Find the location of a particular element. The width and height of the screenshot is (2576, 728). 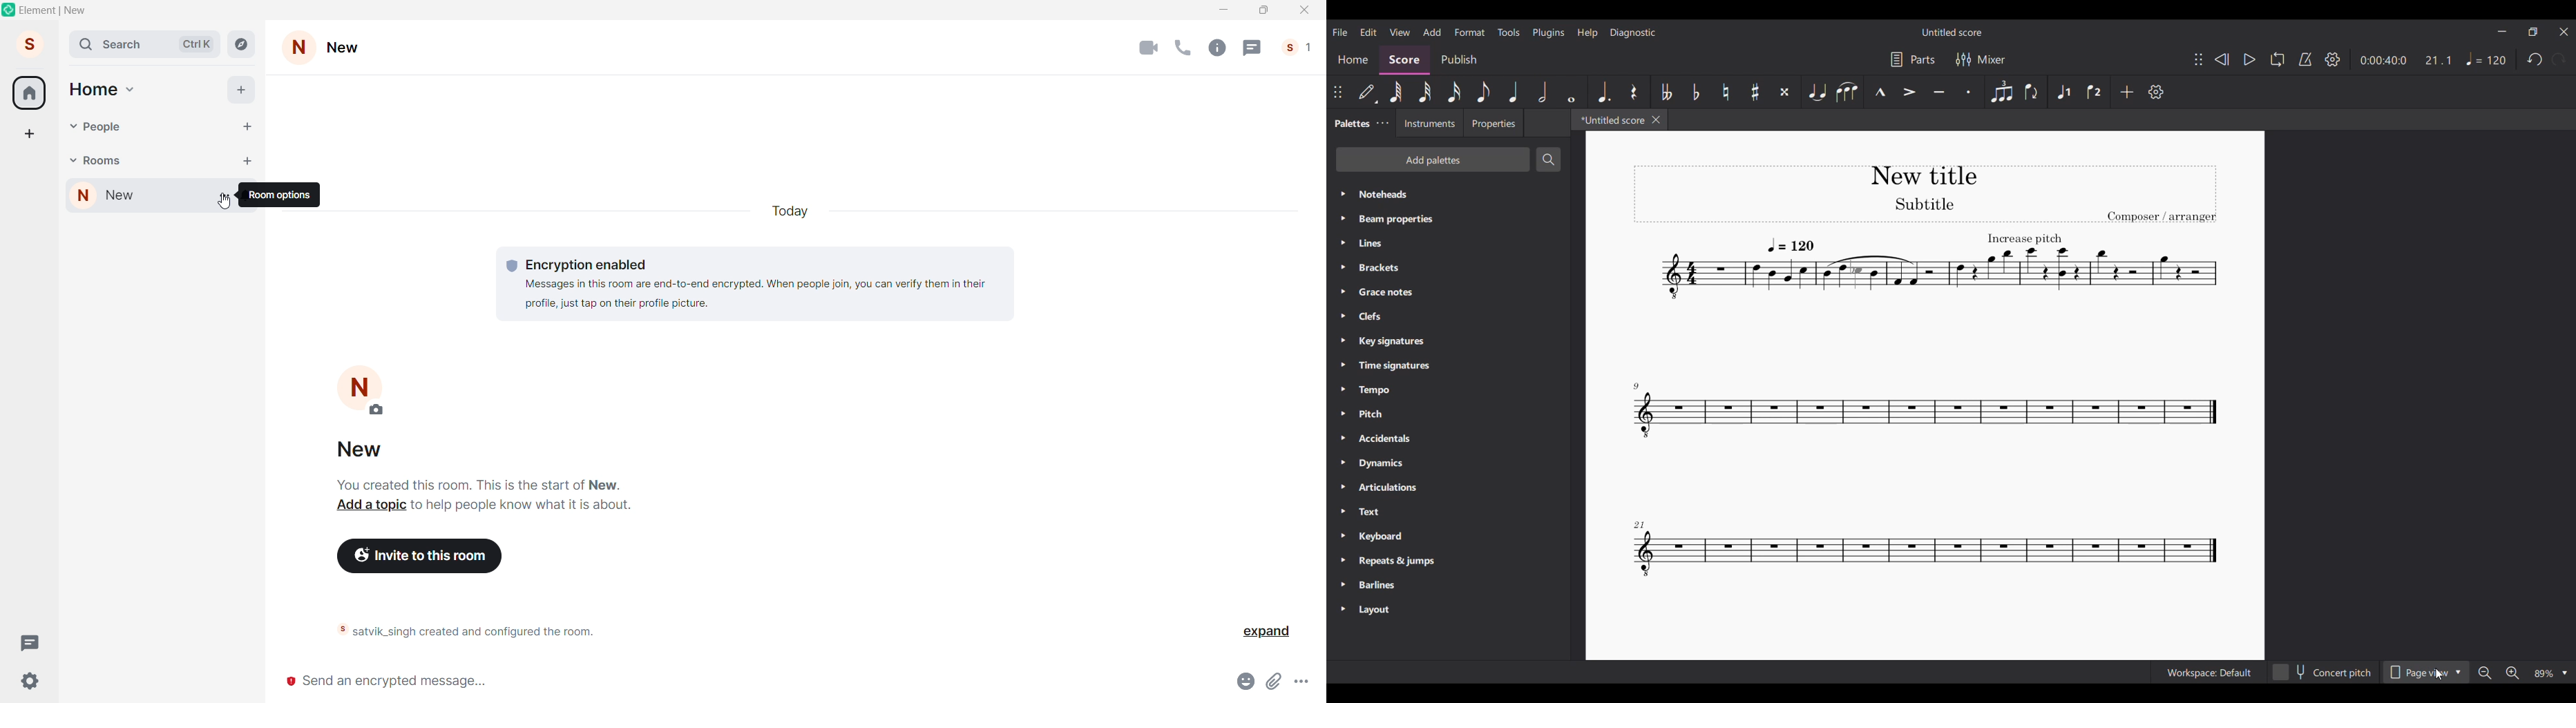

Close is located at coordinates (1303, 10).